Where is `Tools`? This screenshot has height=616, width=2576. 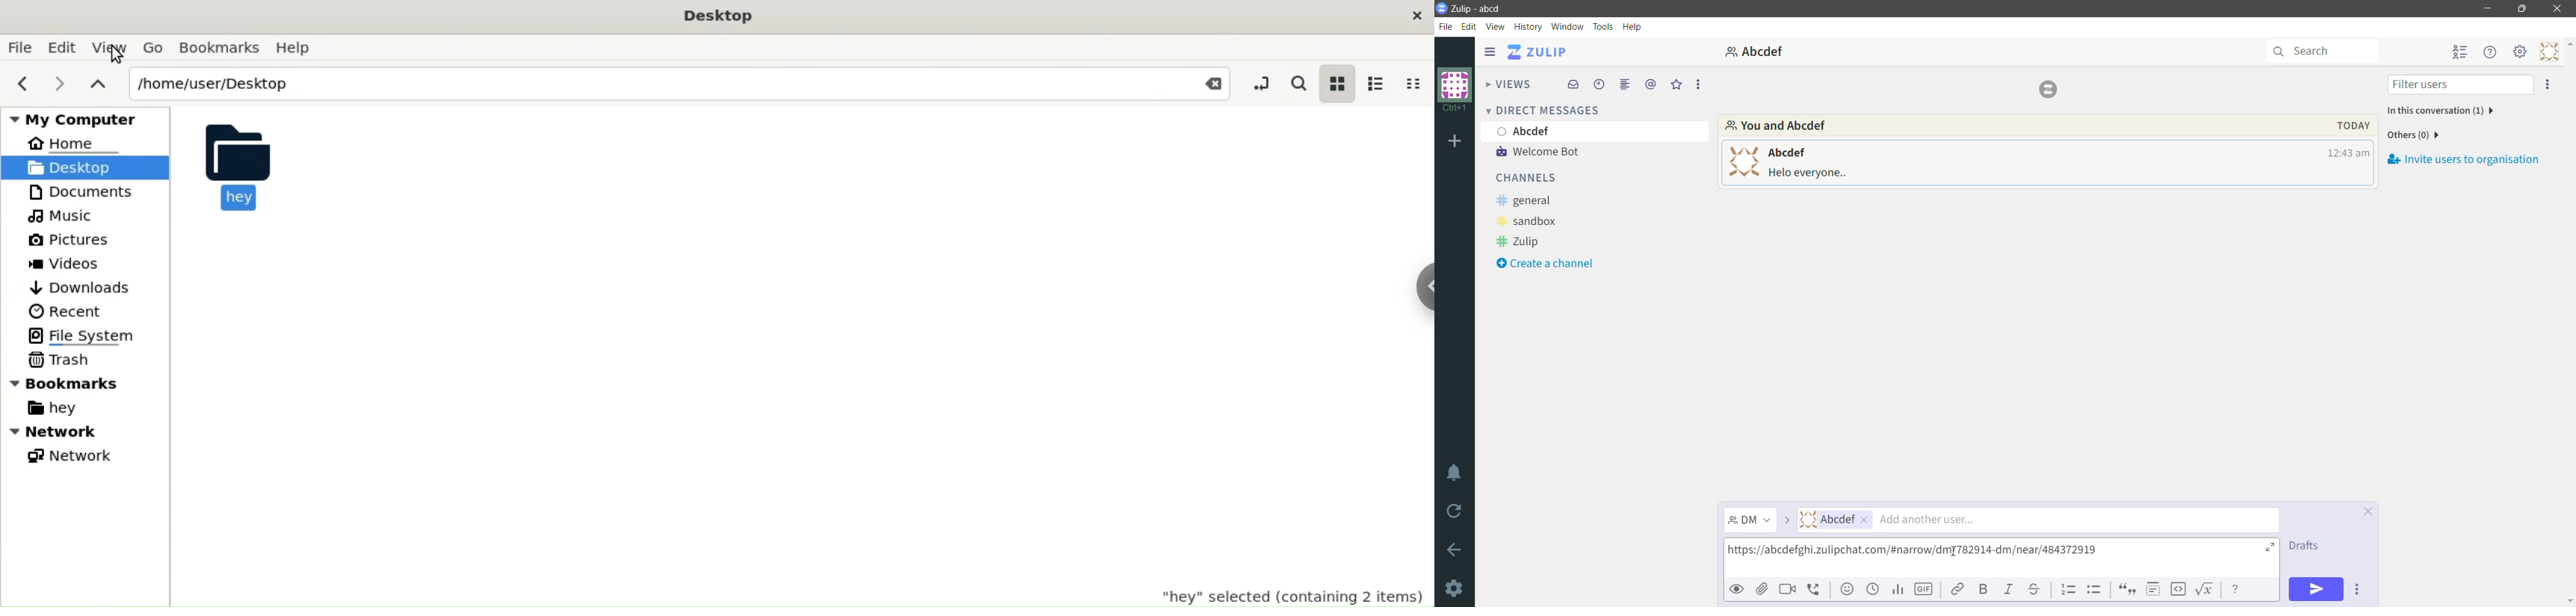
Tools is located at coordinates (1605, 27).